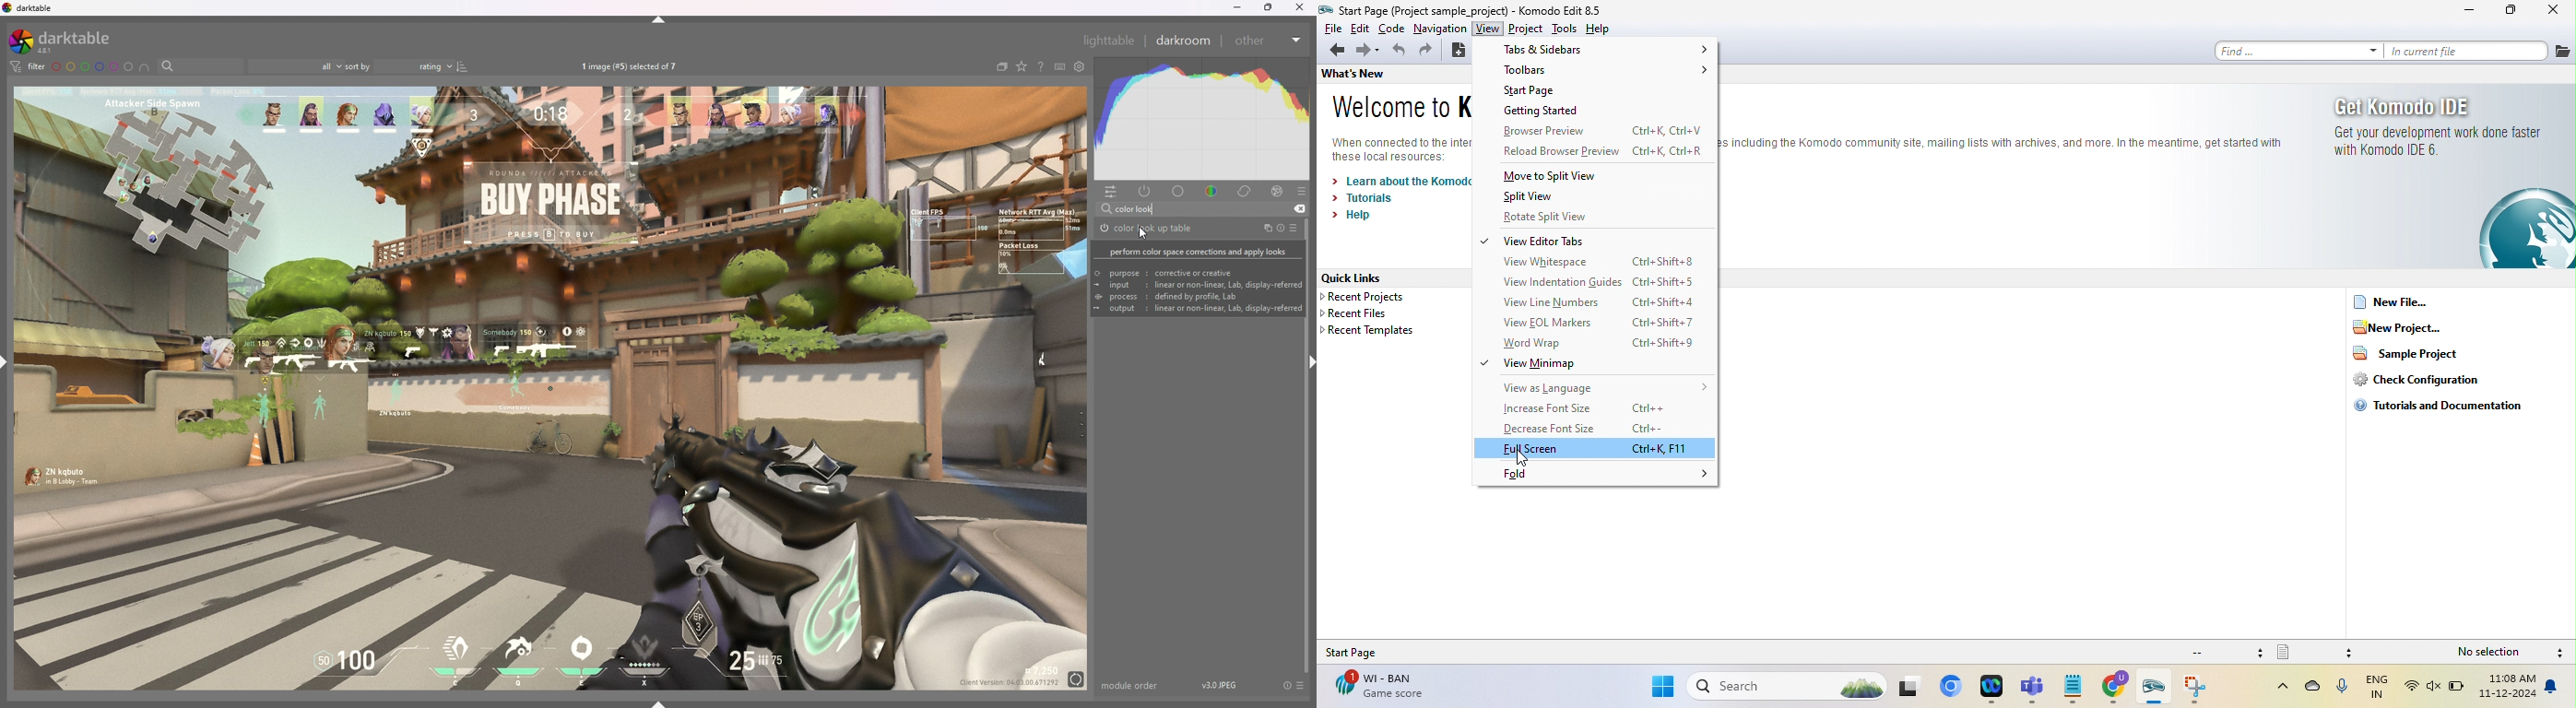 This screenshot has width=2576, height=728. What do you see at coordinates (1002, 66) in the screenshot?
I see `collapse grouped images` at bounding box center [1002, 66].